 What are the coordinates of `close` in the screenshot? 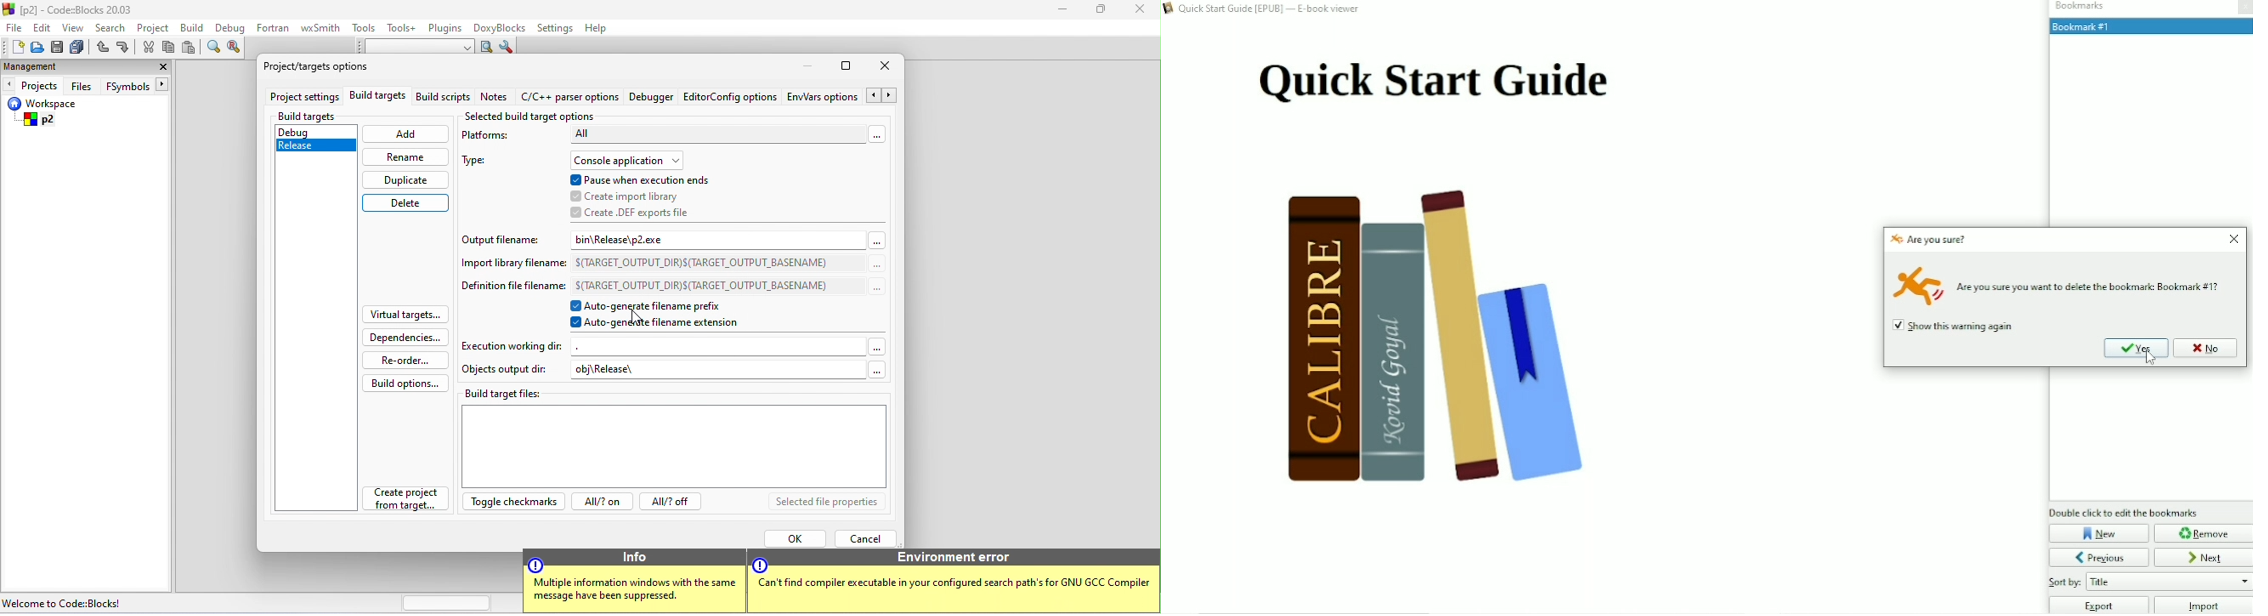 It's located at (161, 66).